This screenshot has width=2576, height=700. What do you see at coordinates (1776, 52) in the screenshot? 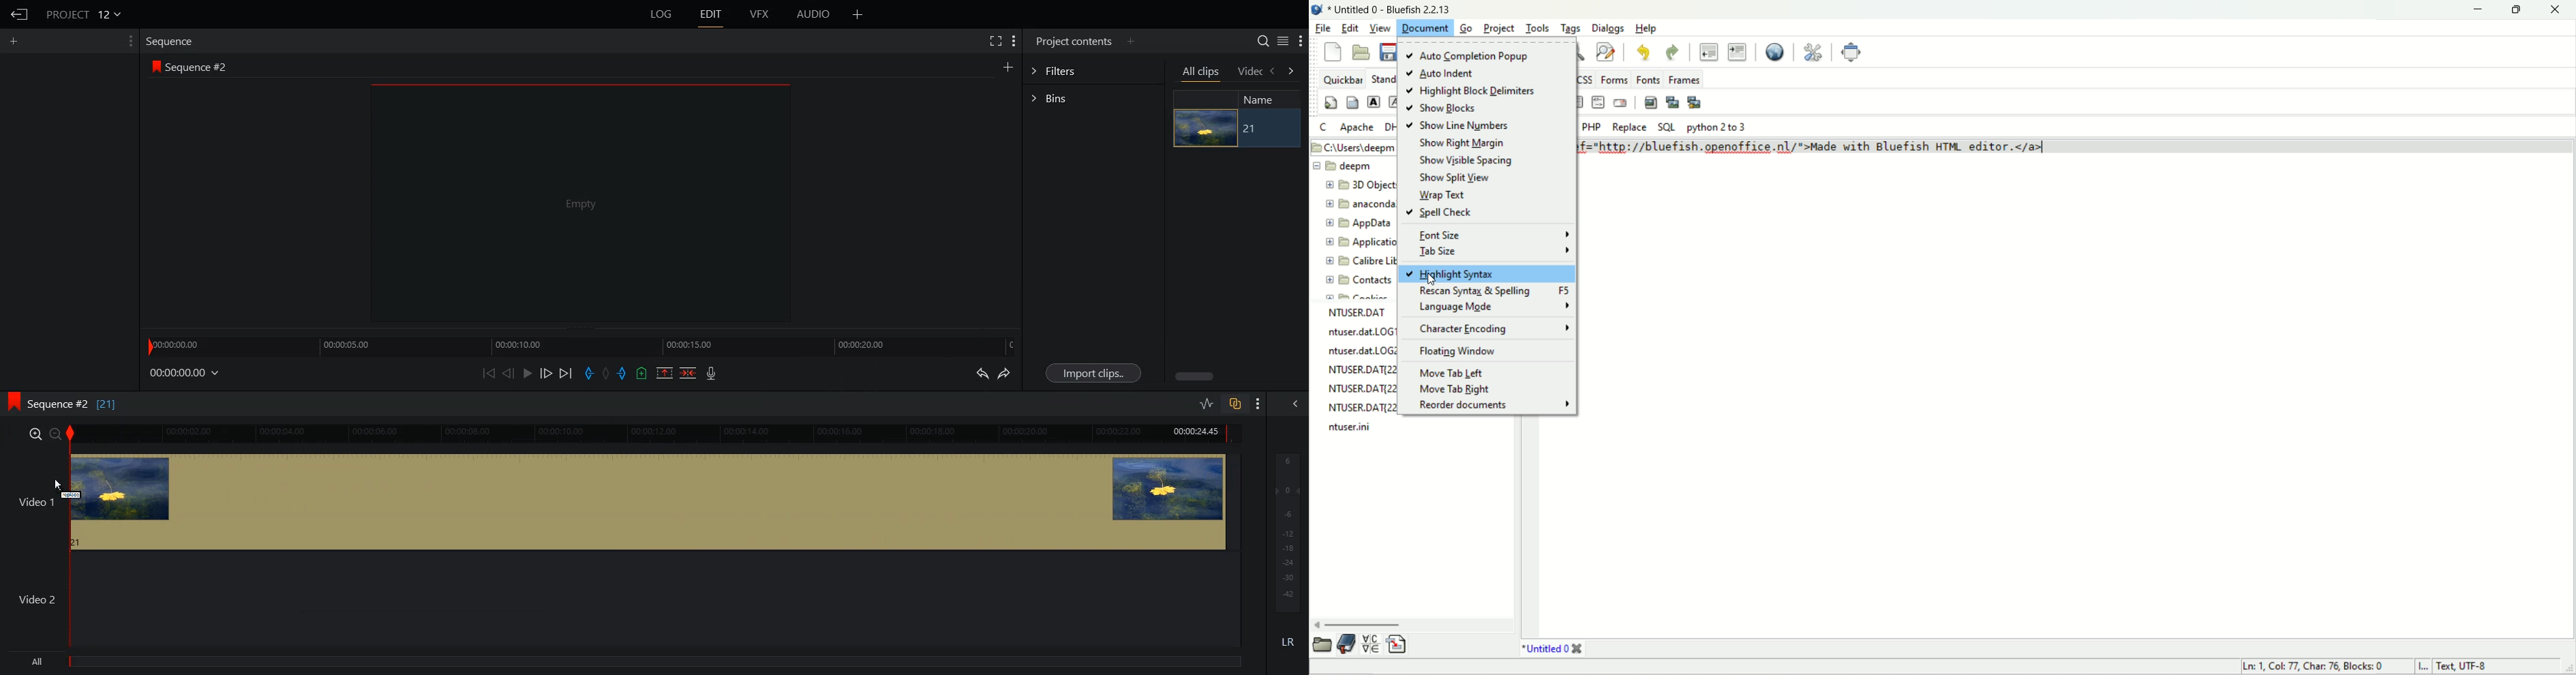
I see `preview in browser` at bounding box center [1776, 52].